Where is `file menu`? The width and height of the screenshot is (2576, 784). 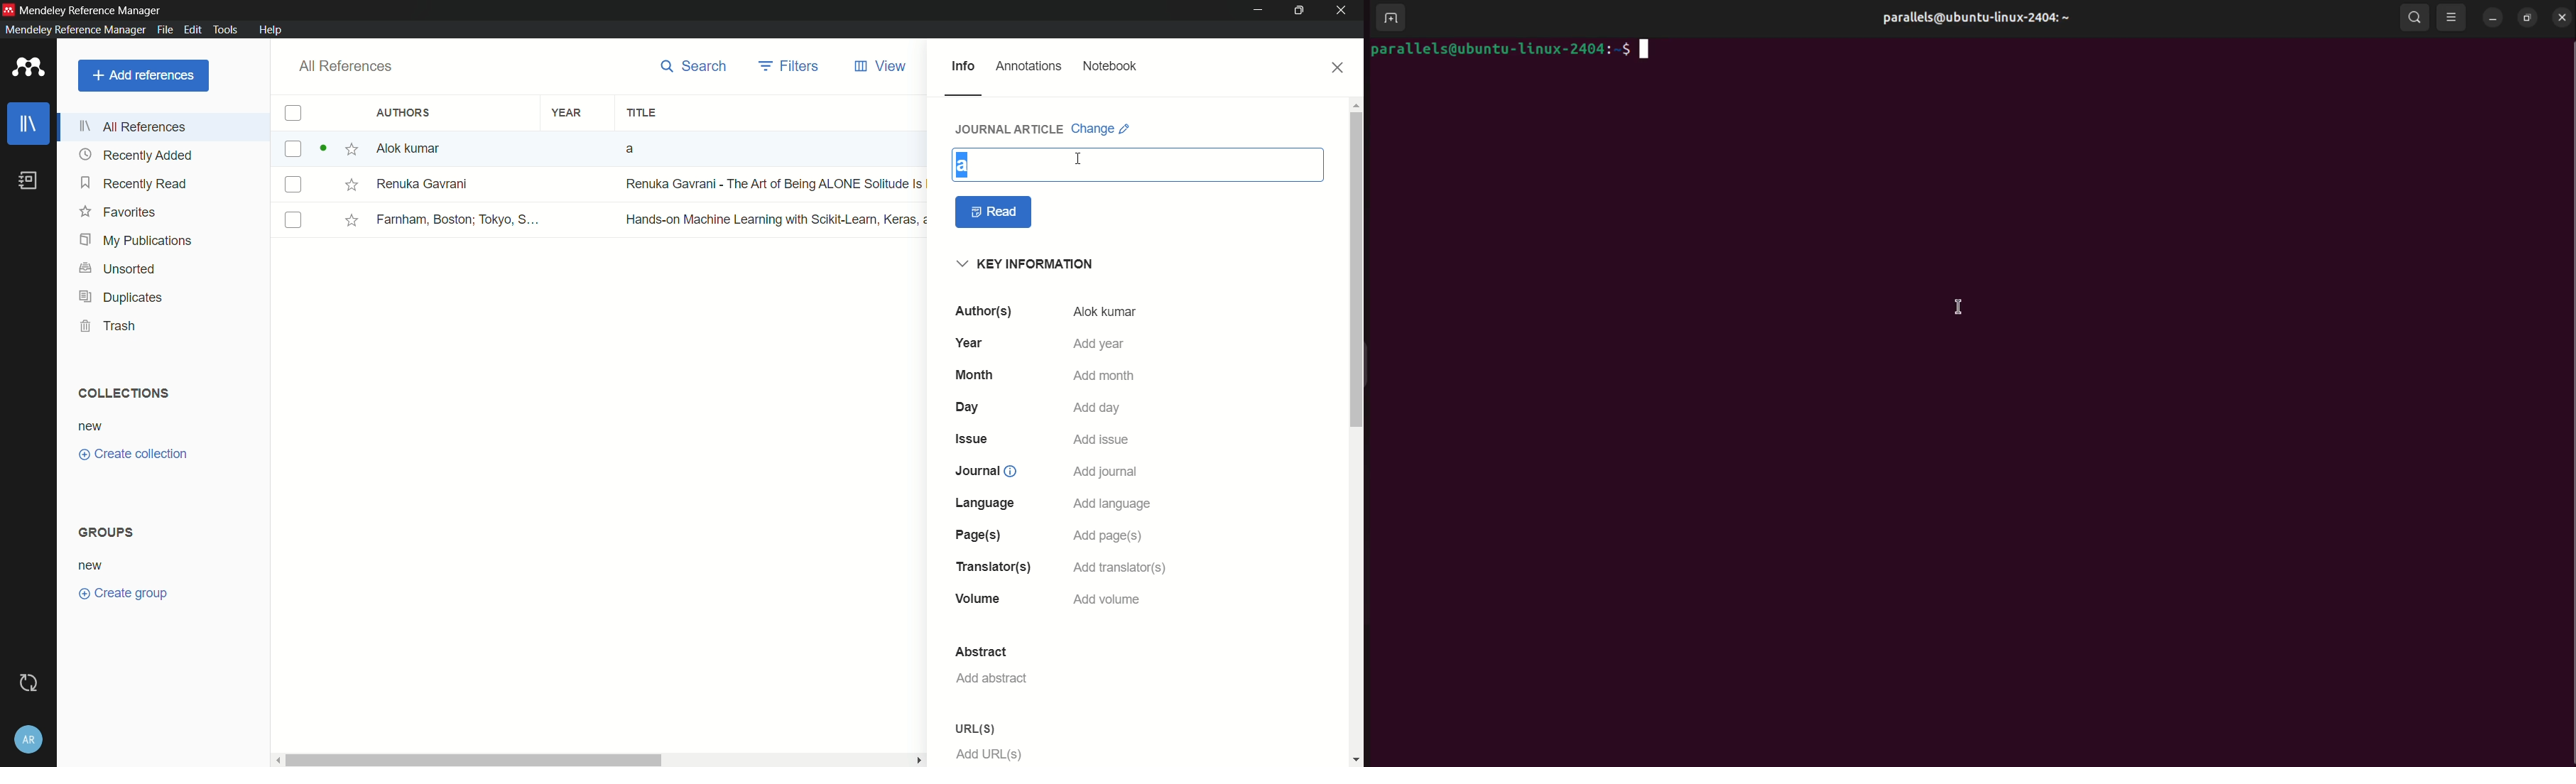
file menu is located at coordinates (163, 29).